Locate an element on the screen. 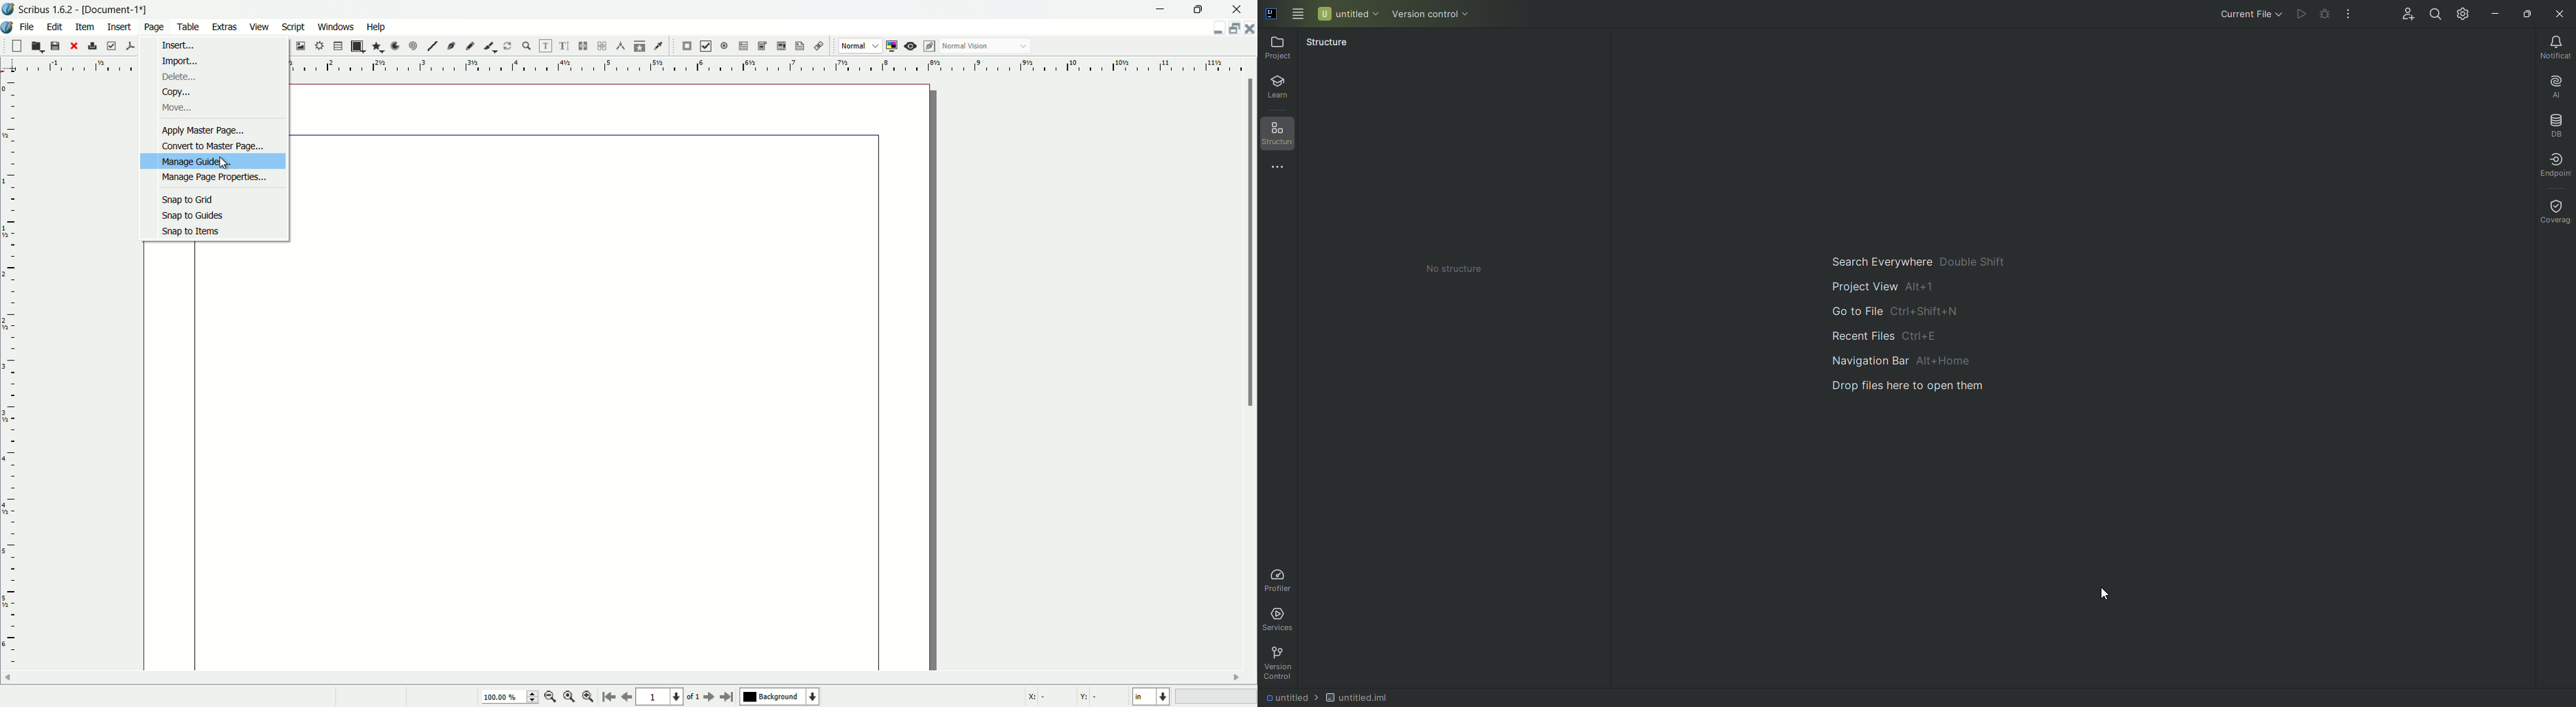 This screenshot has width=2576, height=728. unlink text frames is located at coordinates (604, 46).